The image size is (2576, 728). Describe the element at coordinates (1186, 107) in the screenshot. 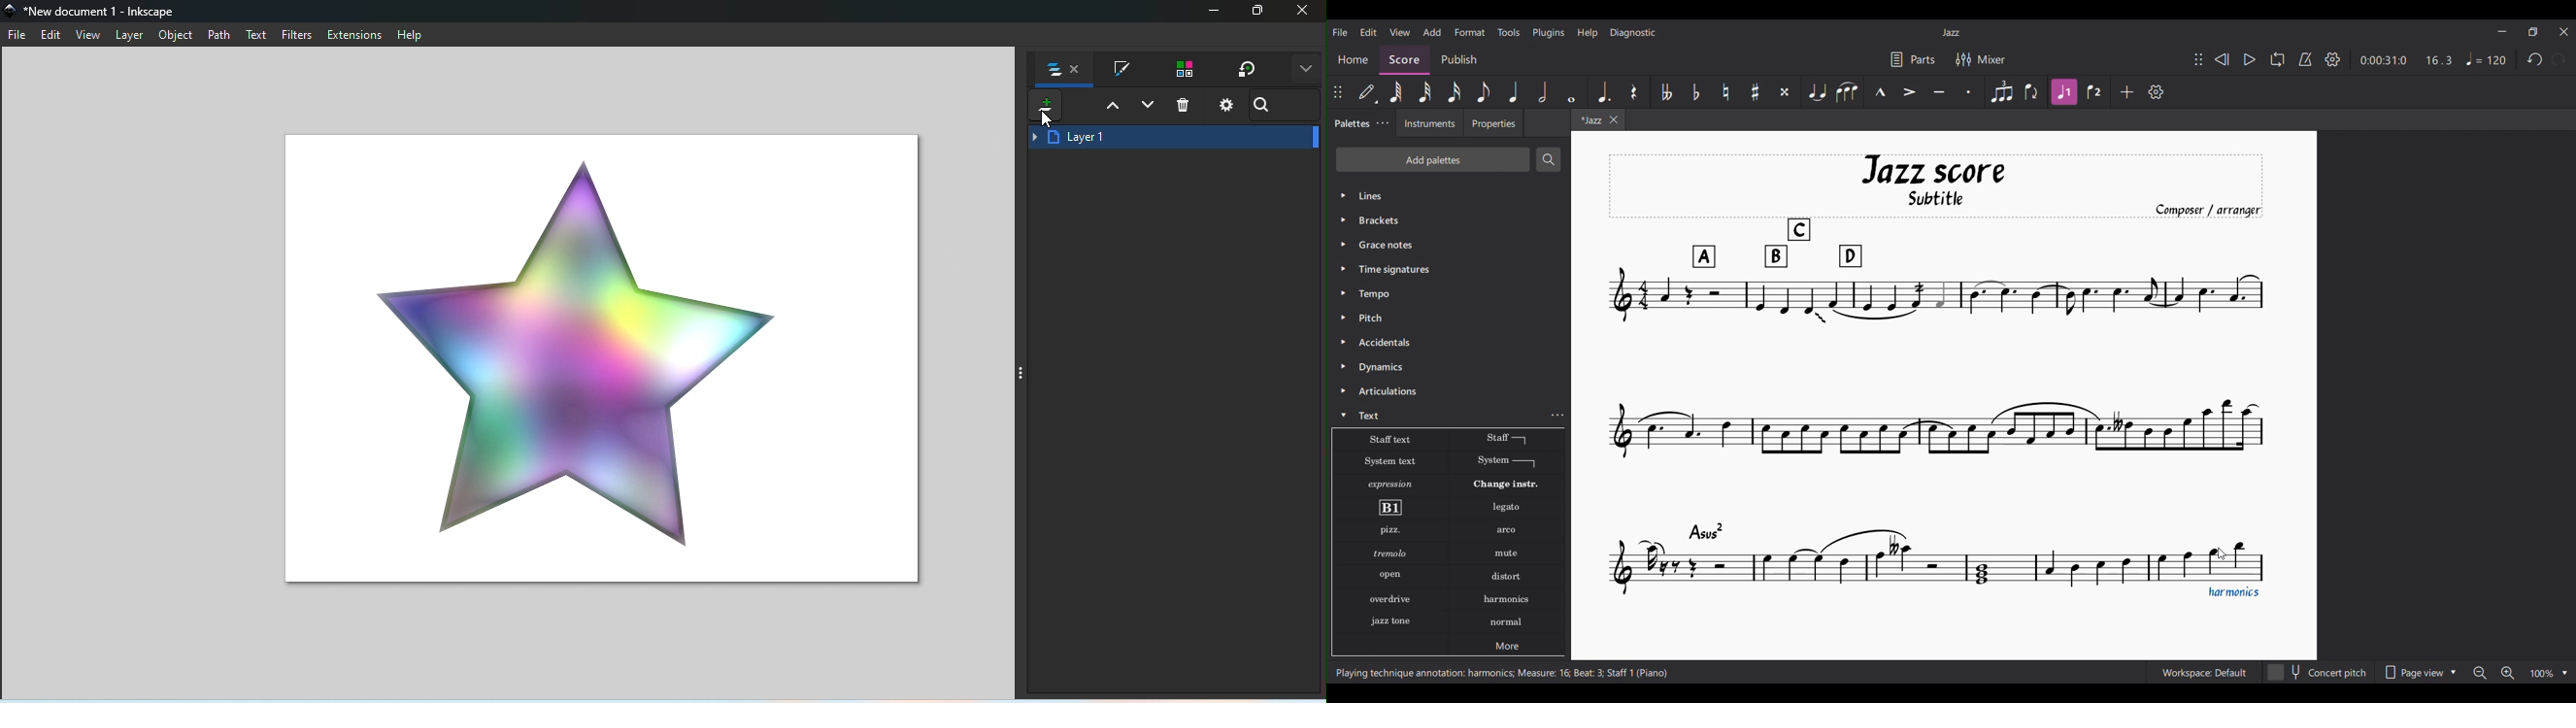

I see `Delete selected items` at that location.